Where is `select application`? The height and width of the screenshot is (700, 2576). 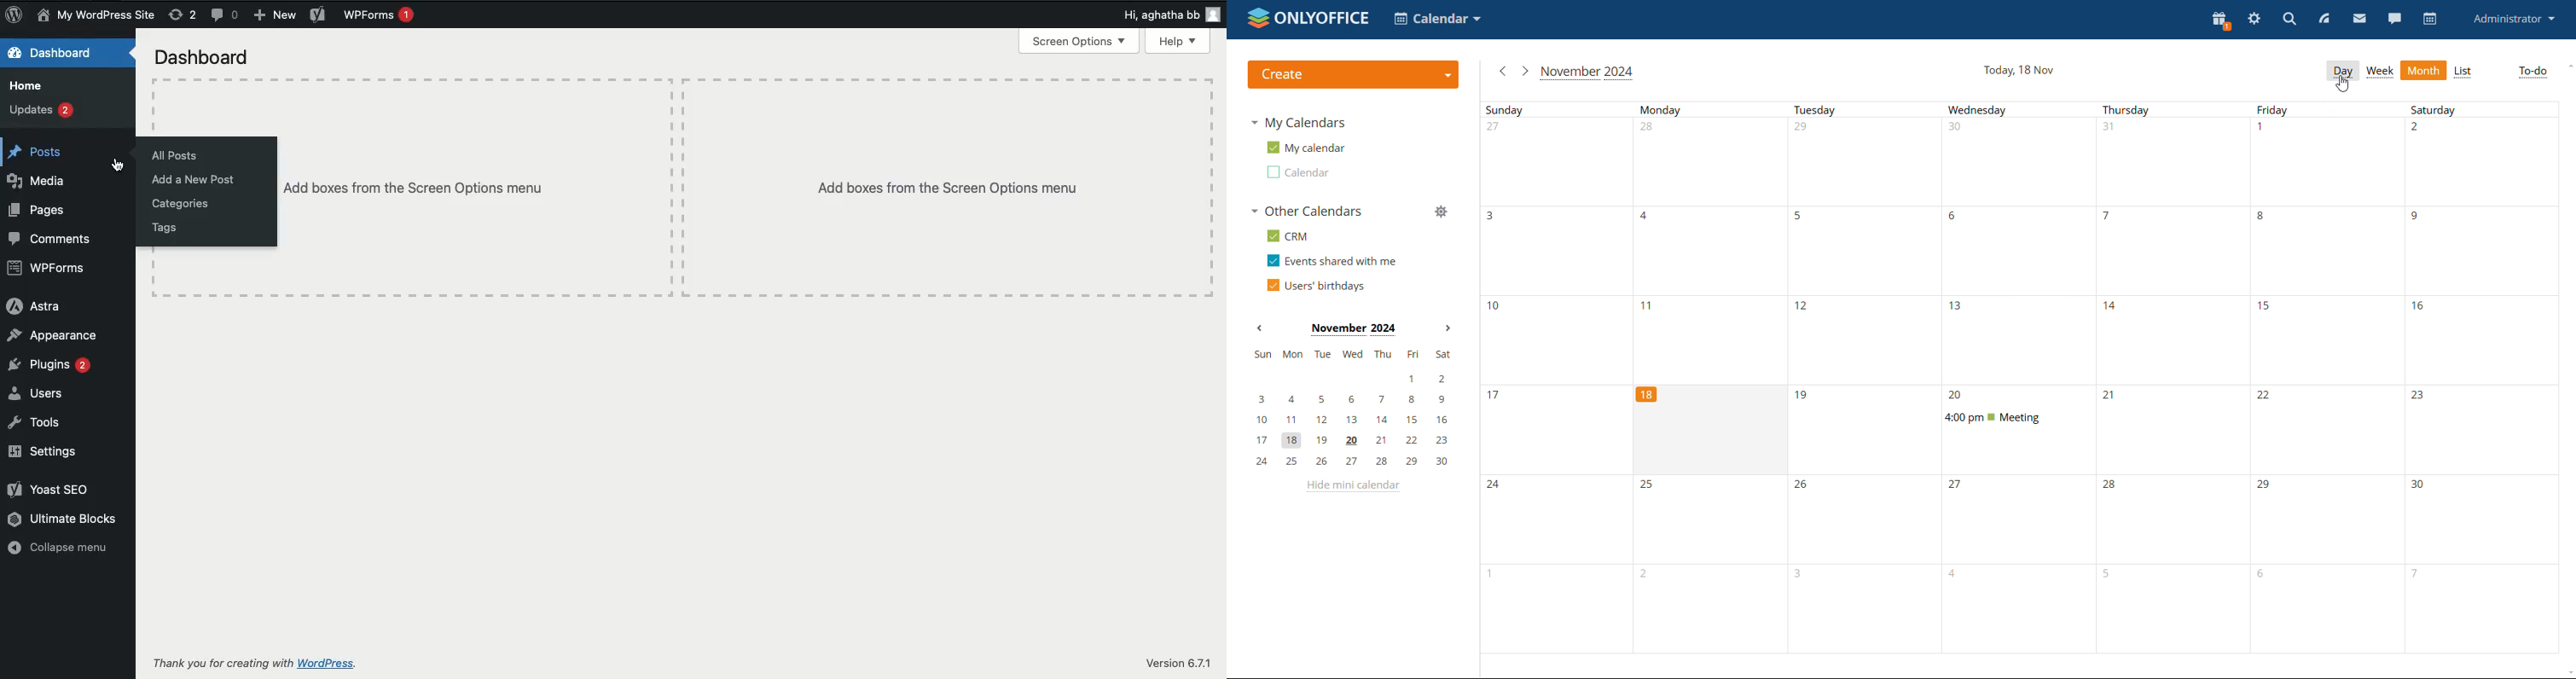 select application is located at coordinates (1439, 18).